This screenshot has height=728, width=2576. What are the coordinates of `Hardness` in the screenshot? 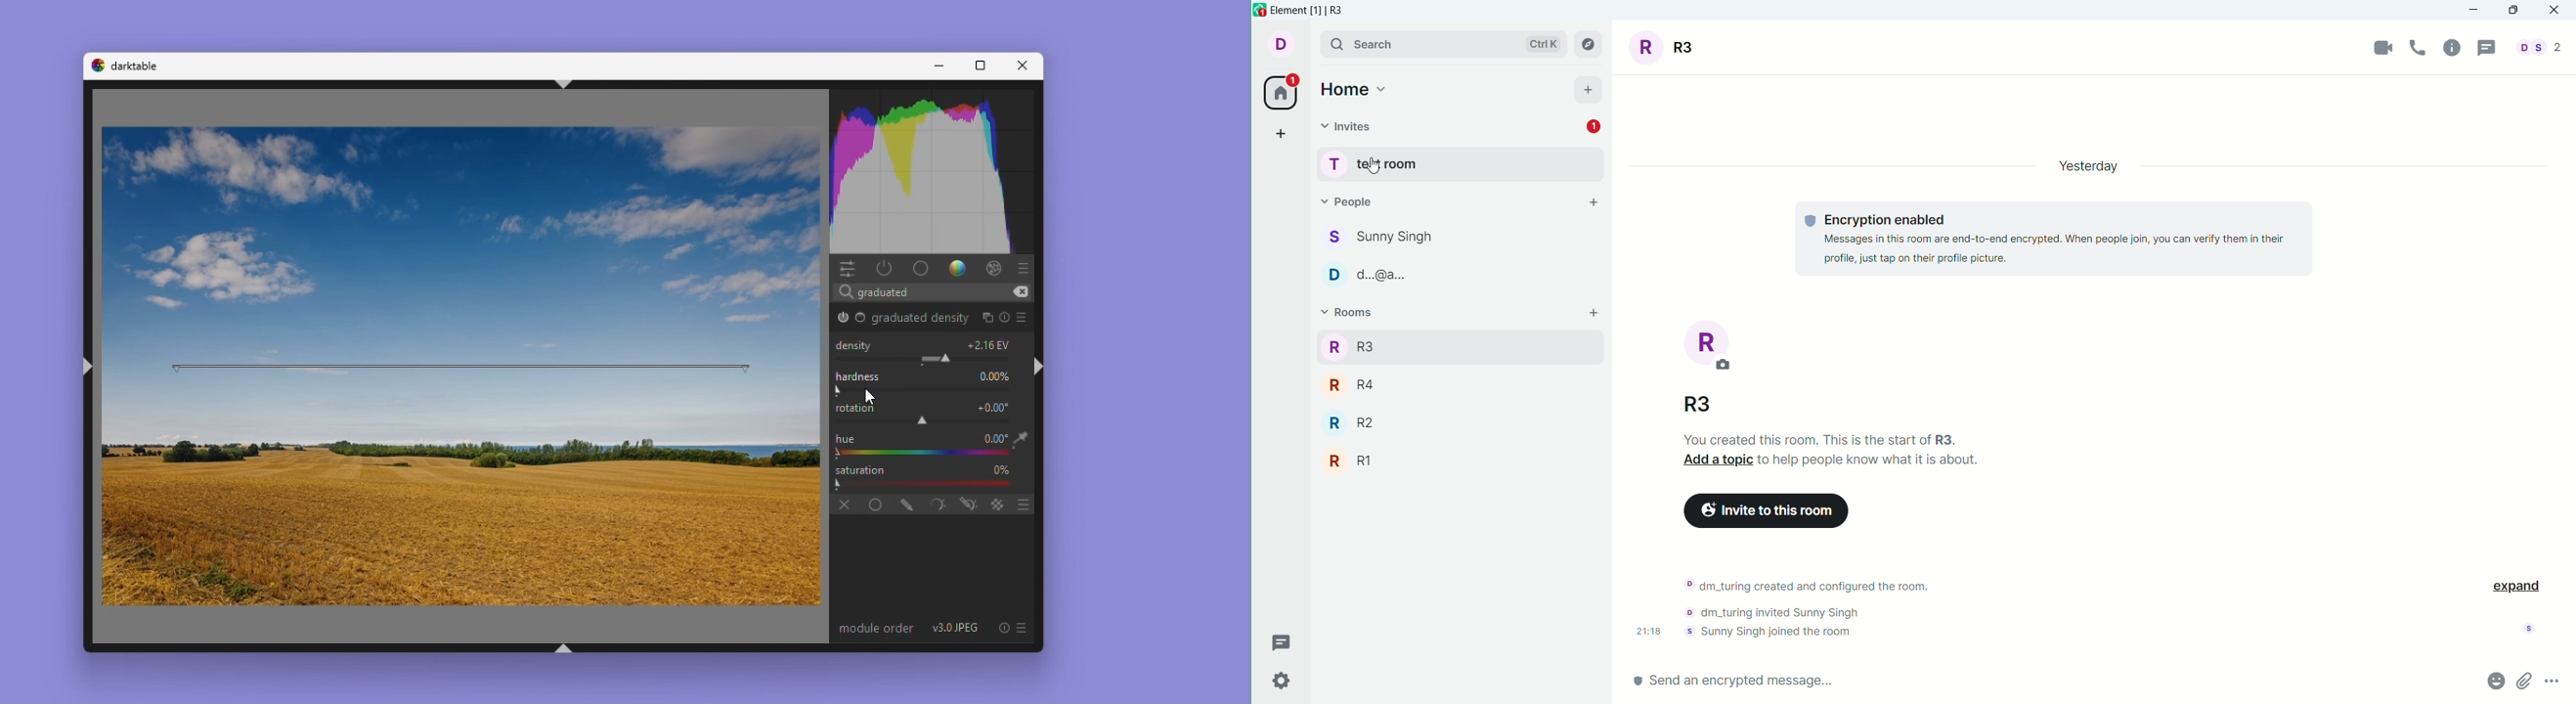 It's located at (856, 374).